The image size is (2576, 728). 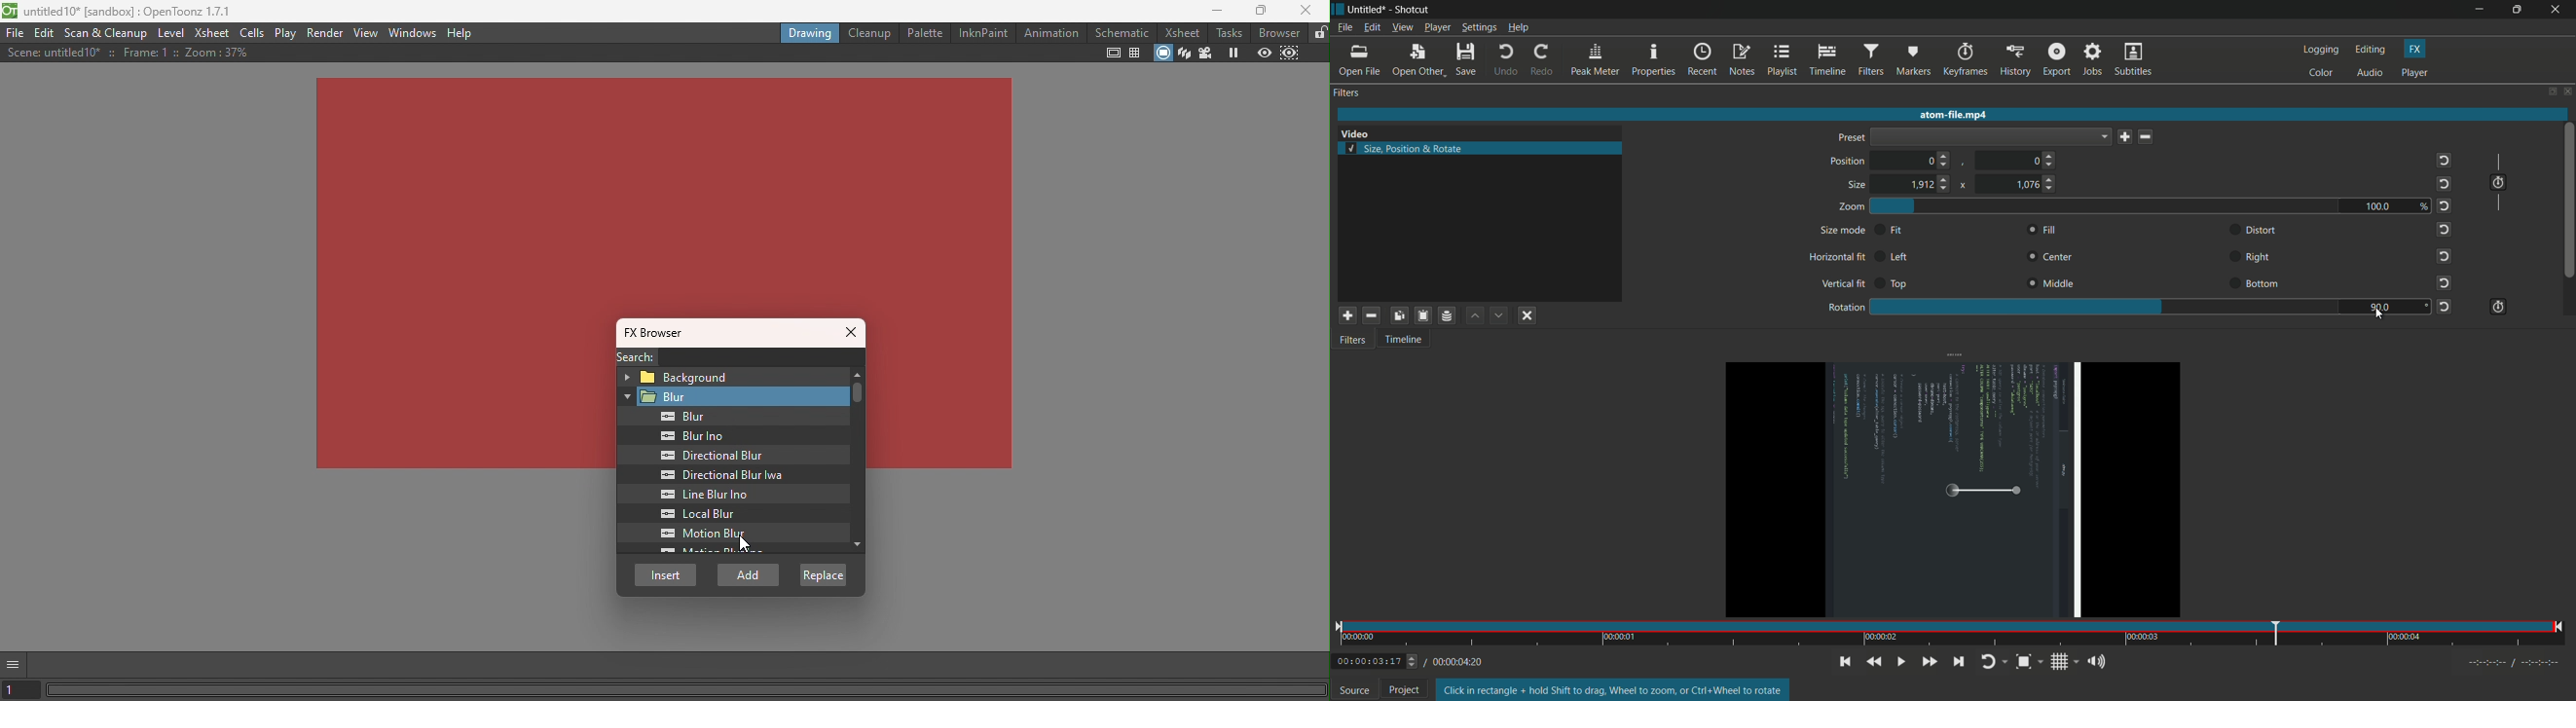 What do you see at coordinates (1841, 284) in the screenshot?
I see `vertical fit` at bounding box center [1841, 284].